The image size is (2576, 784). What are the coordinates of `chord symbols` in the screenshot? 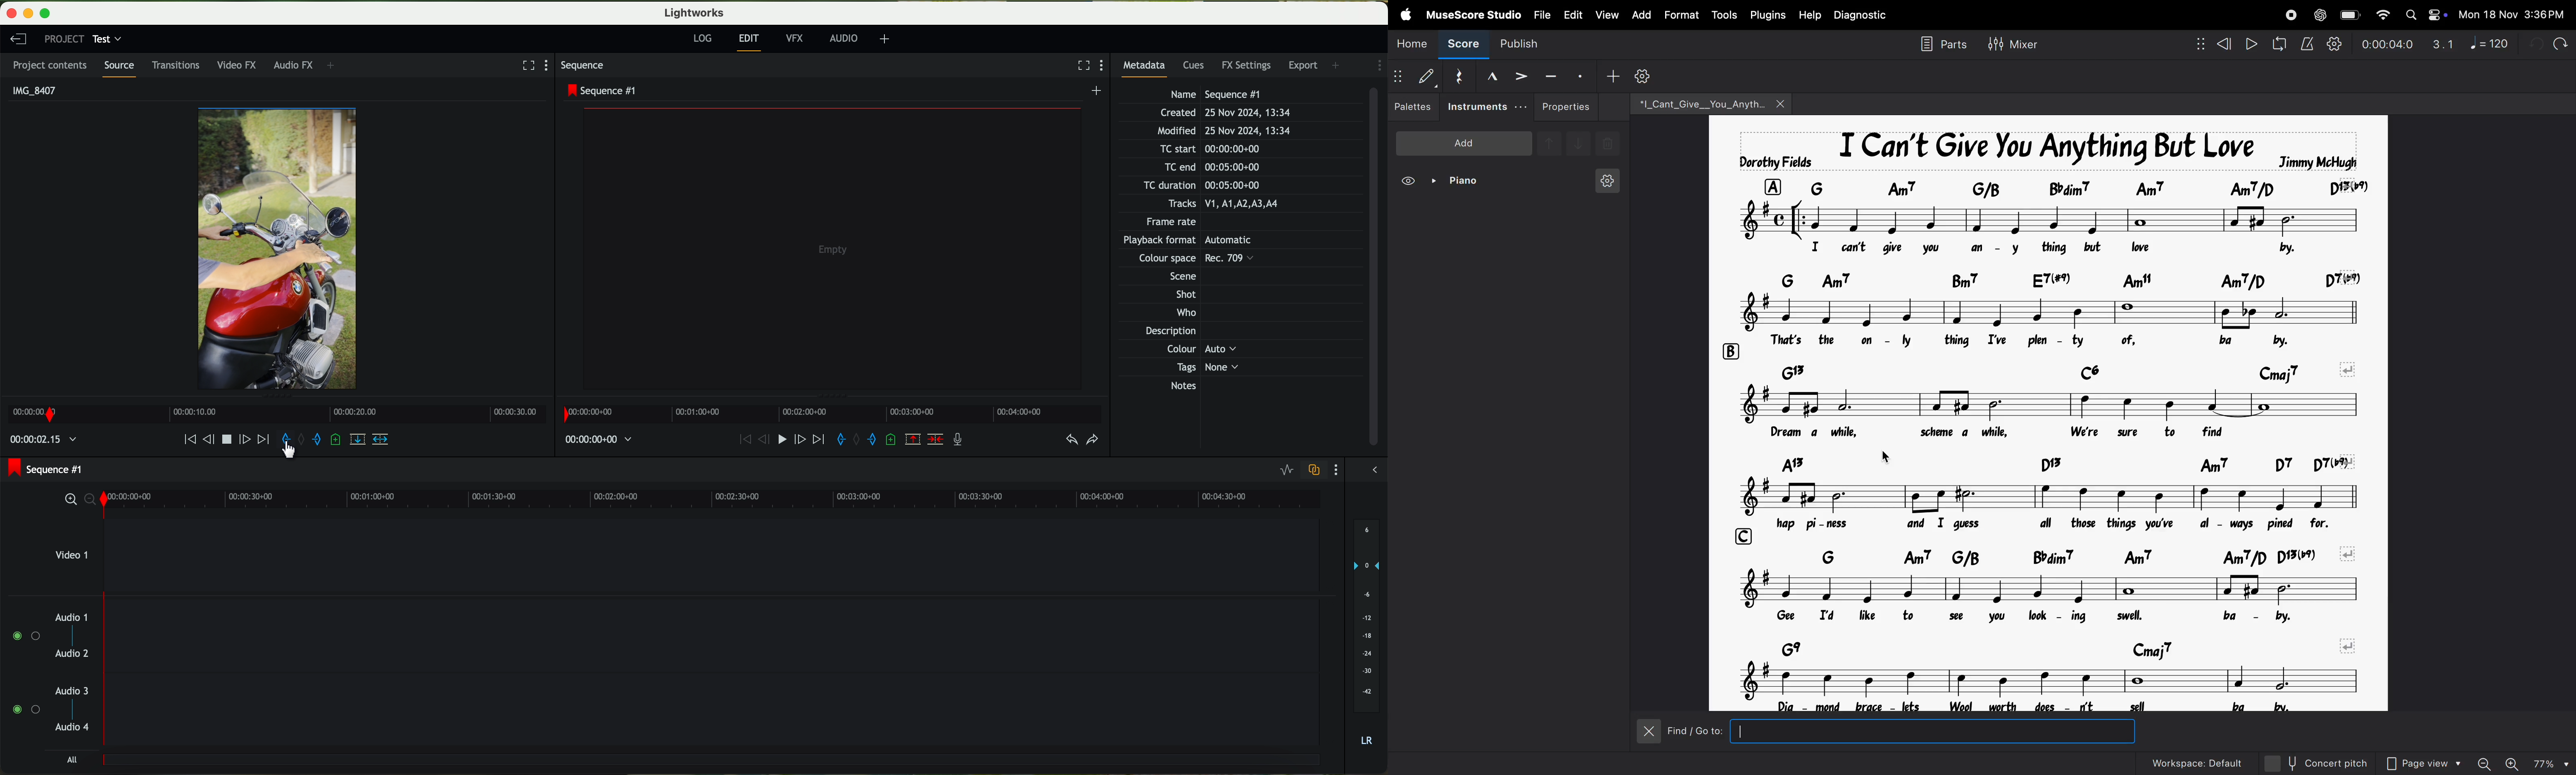 It's located at (2068, 649).